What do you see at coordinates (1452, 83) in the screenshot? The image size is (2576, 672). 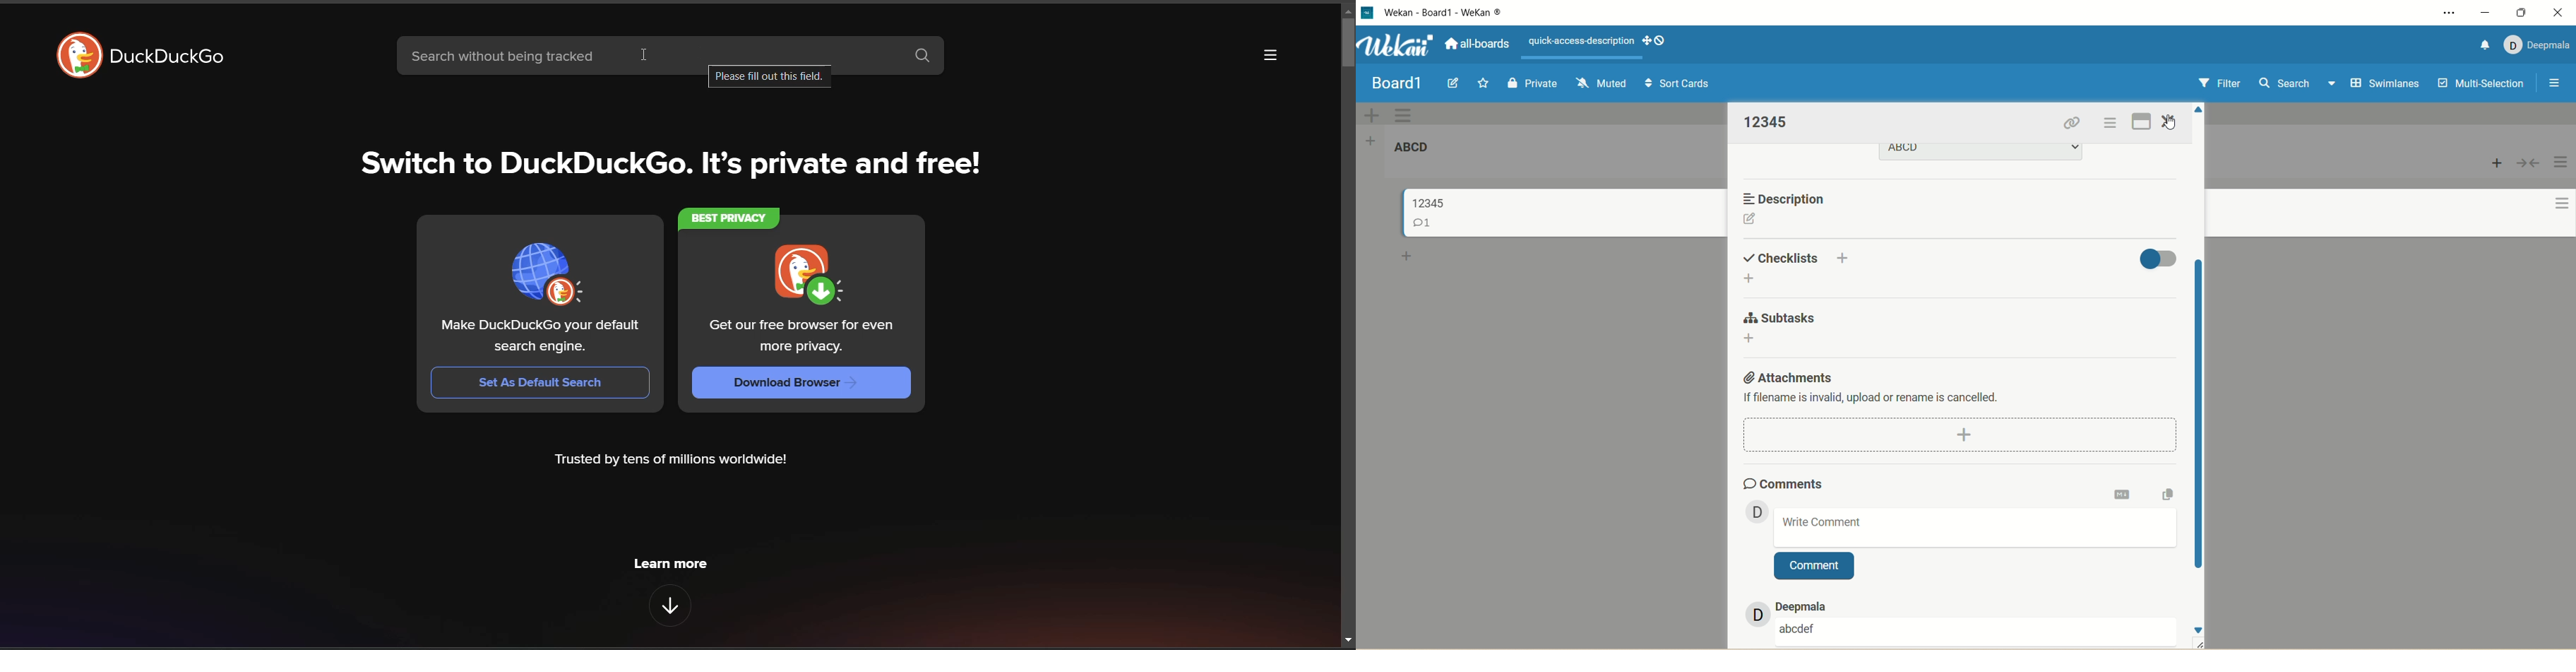 I see `edit` at bounding box center [1452, 83].